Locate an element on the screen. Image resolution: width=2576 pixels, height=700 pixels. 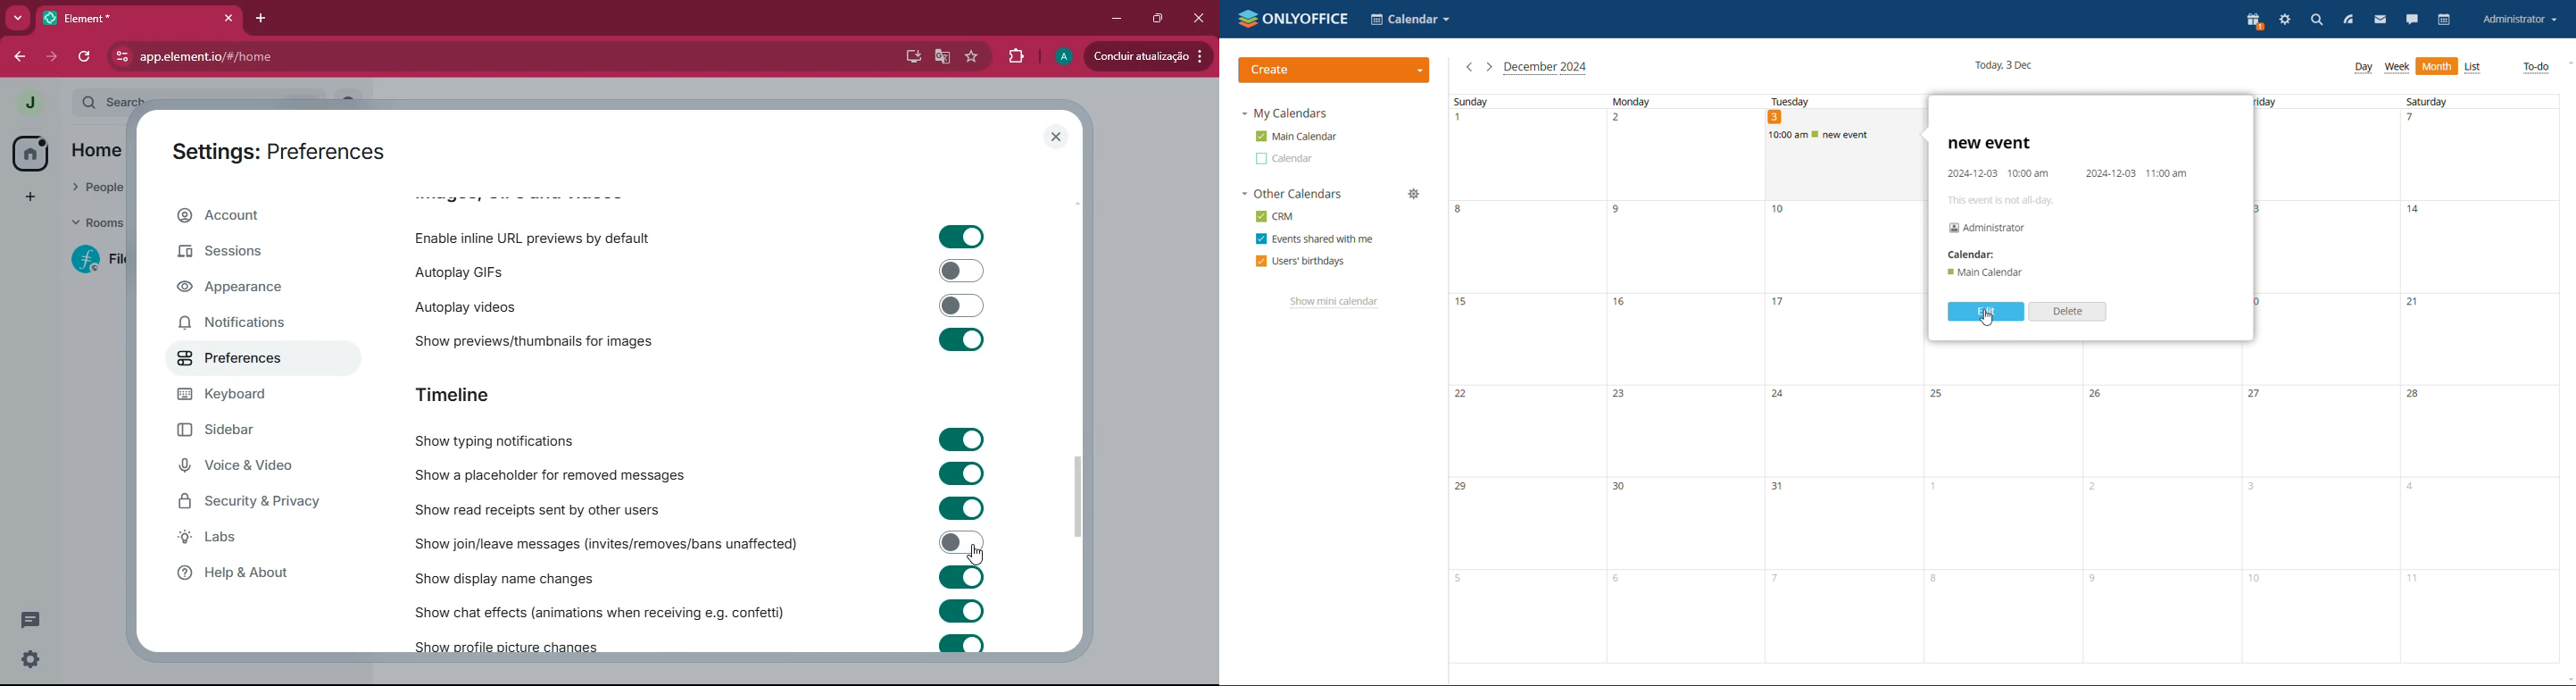
toggle on/off is located at coordinates (963, 339).